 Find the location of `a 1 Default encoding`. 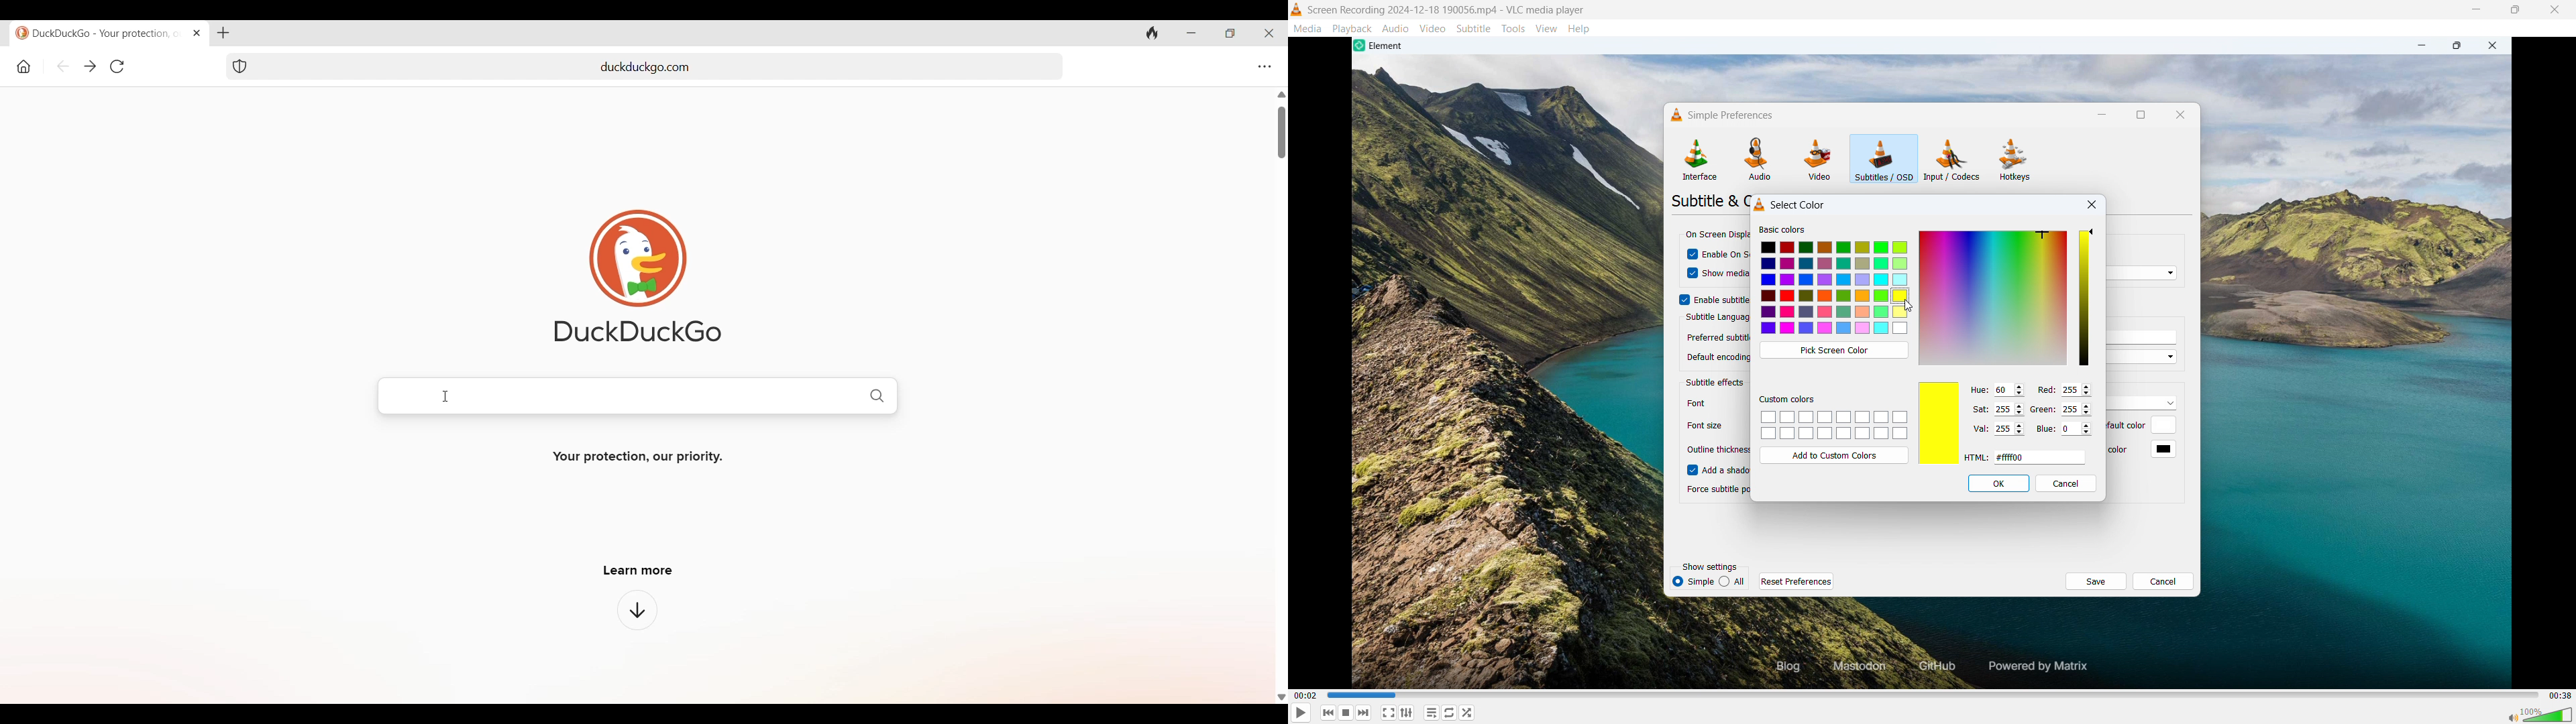

a 1 Default encoding is located at coordinates (1715, 358).